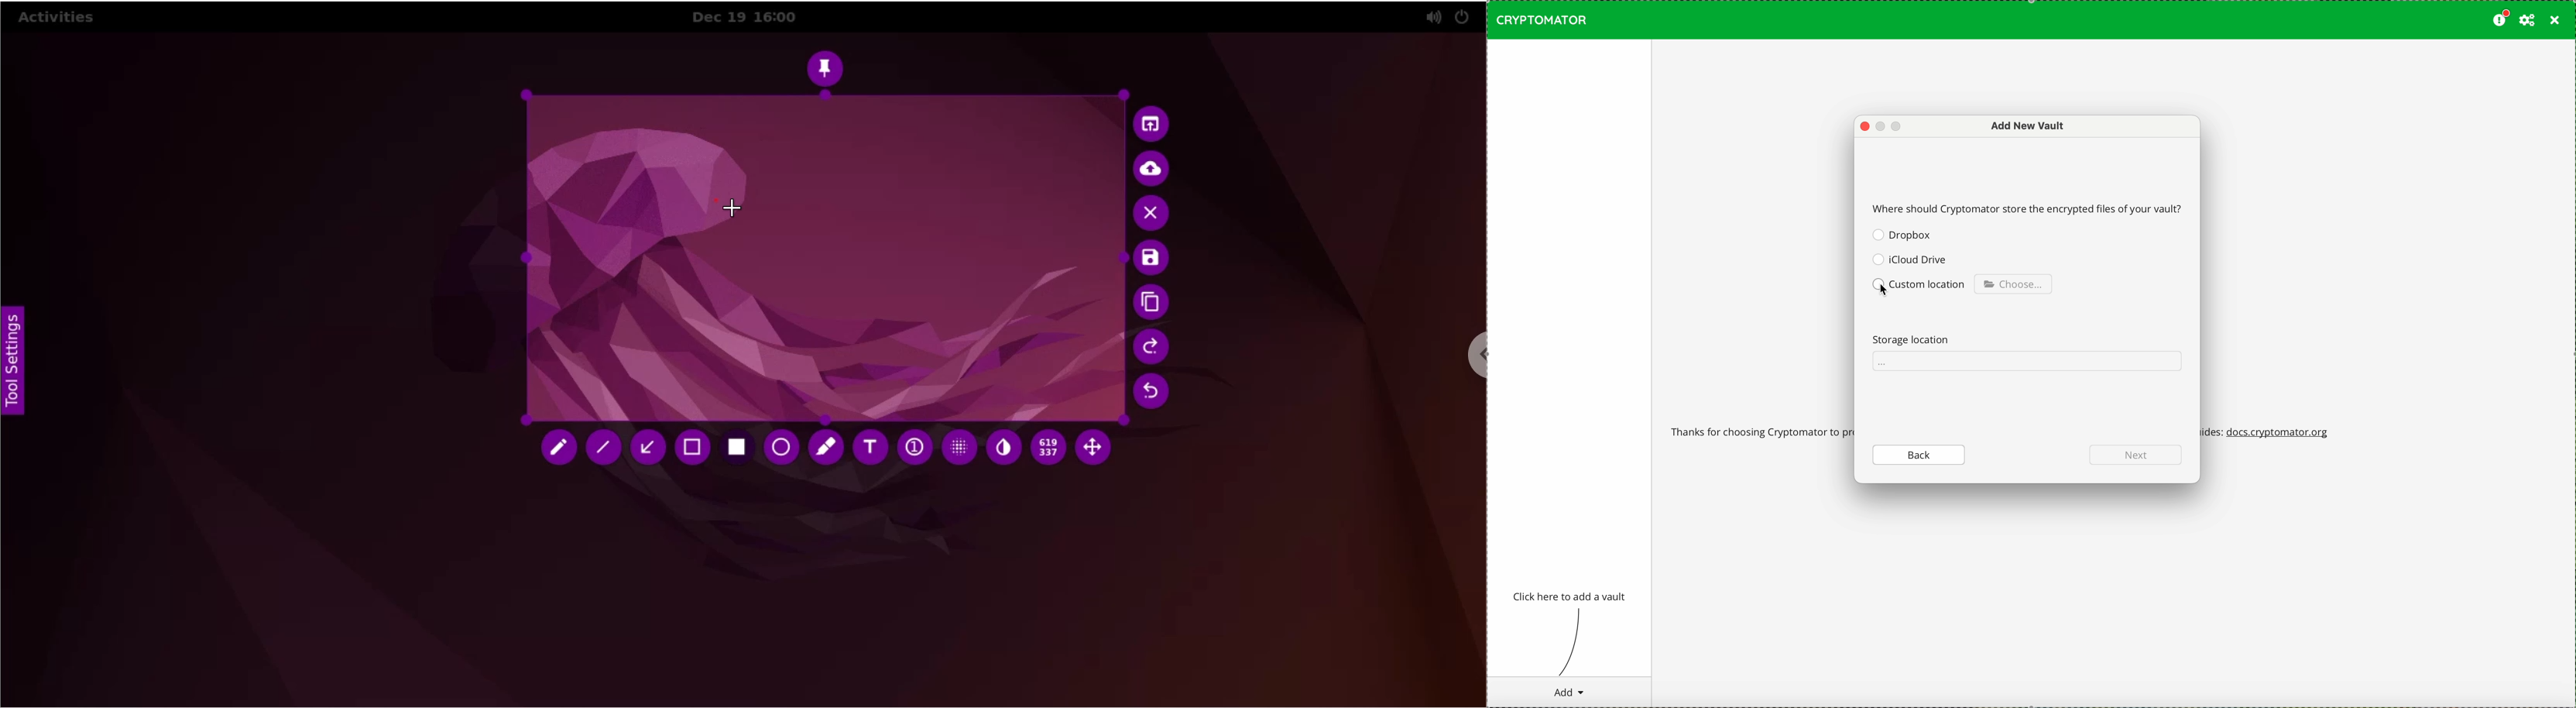 Image resolution: width=2576 pixels, height=728 pixels. I want to click on next button, so click(2136, 455).